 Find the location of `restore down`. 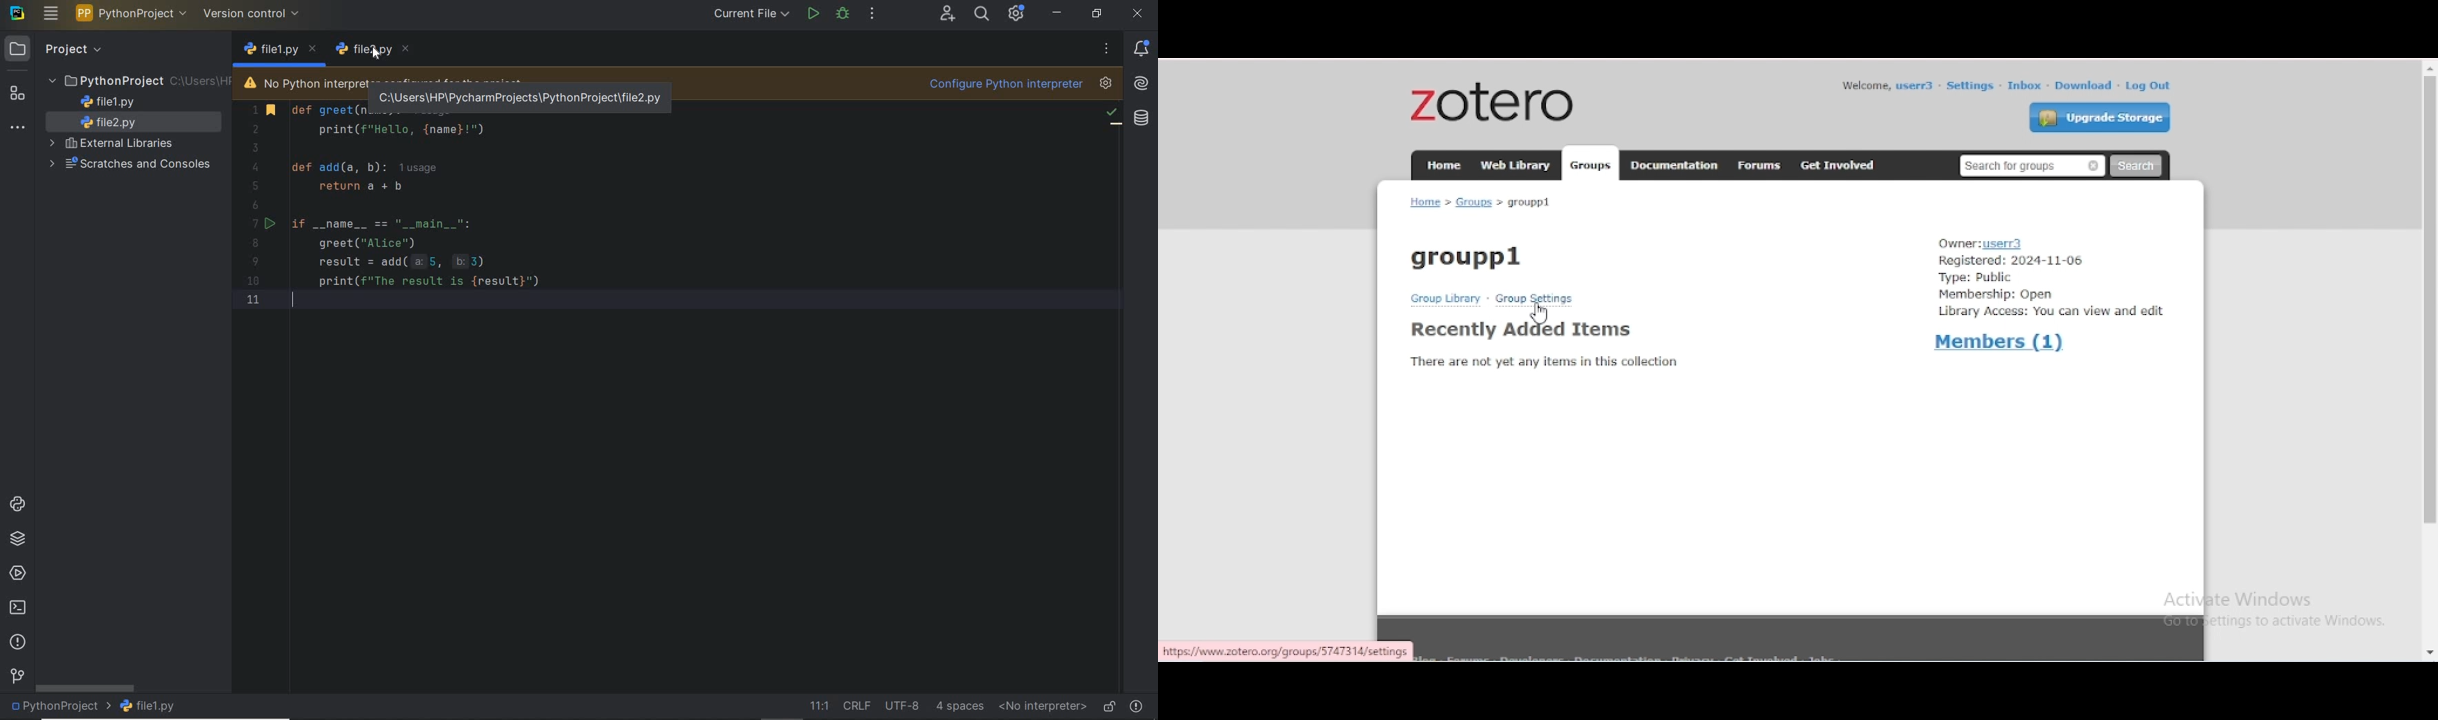

restore down is located at coordinates (1096, 13).